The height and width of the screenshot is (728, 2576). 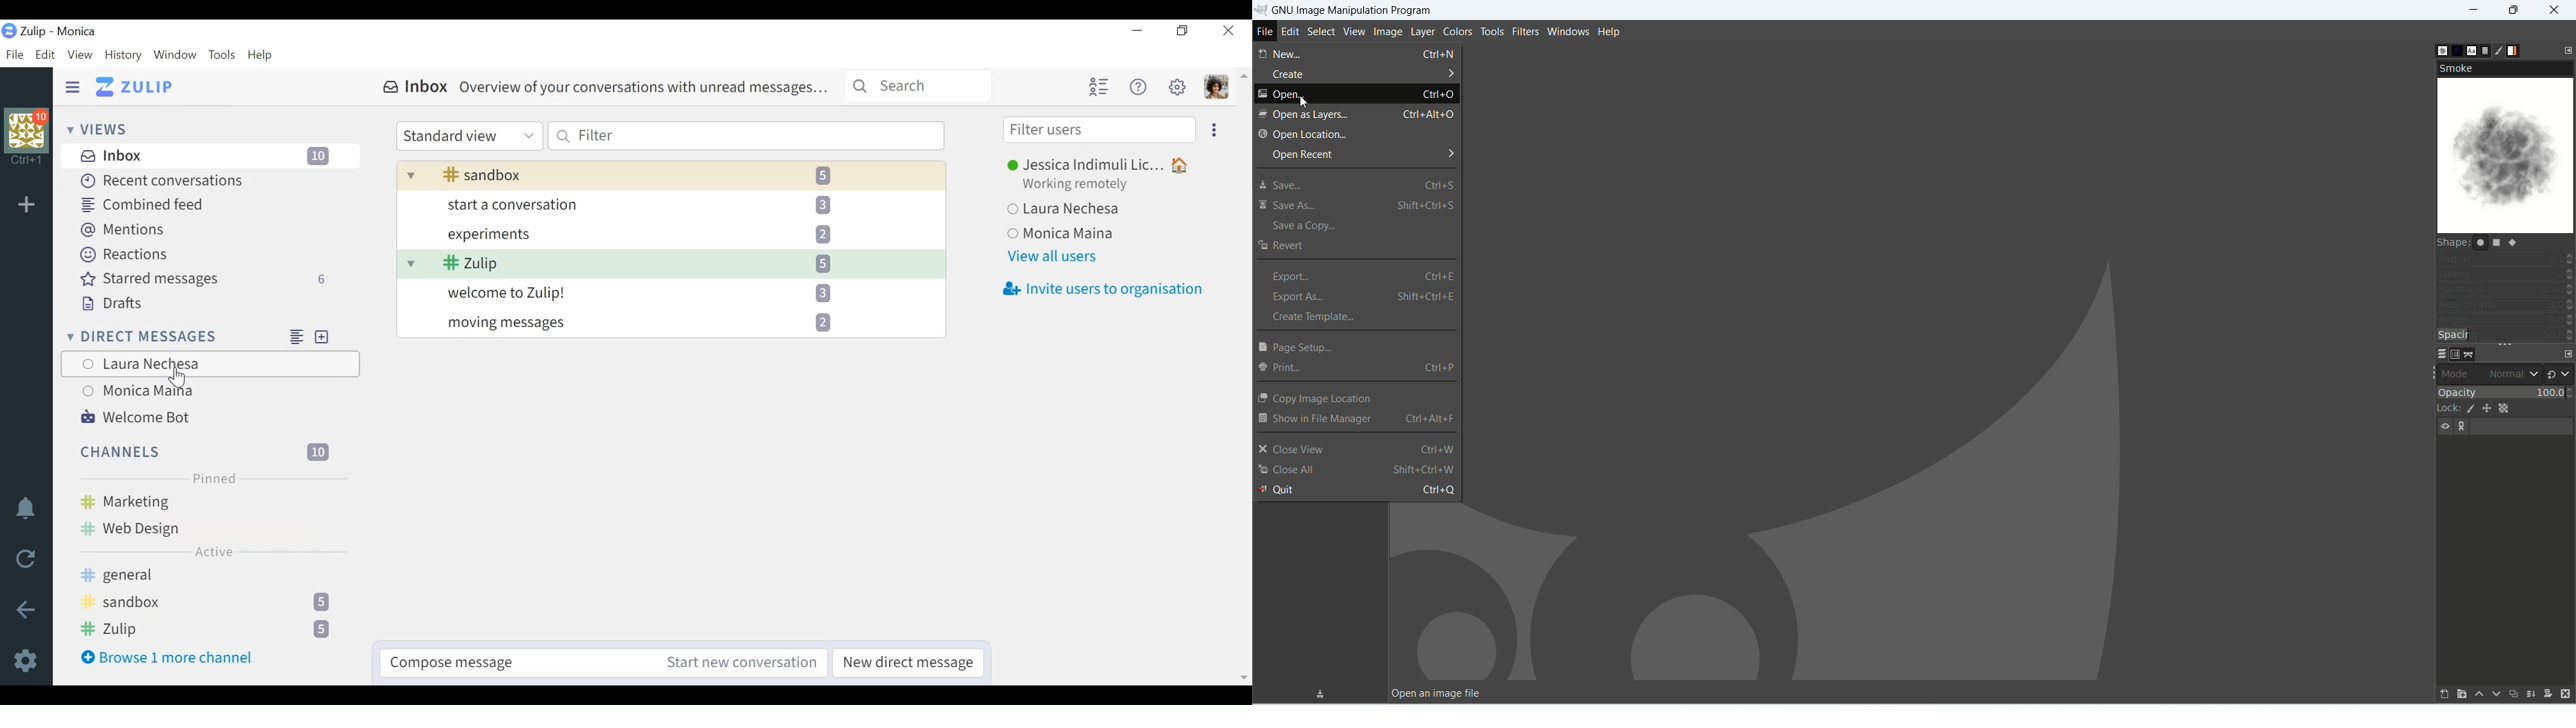 I want to click on page set up, so click(x=1300, y=348).